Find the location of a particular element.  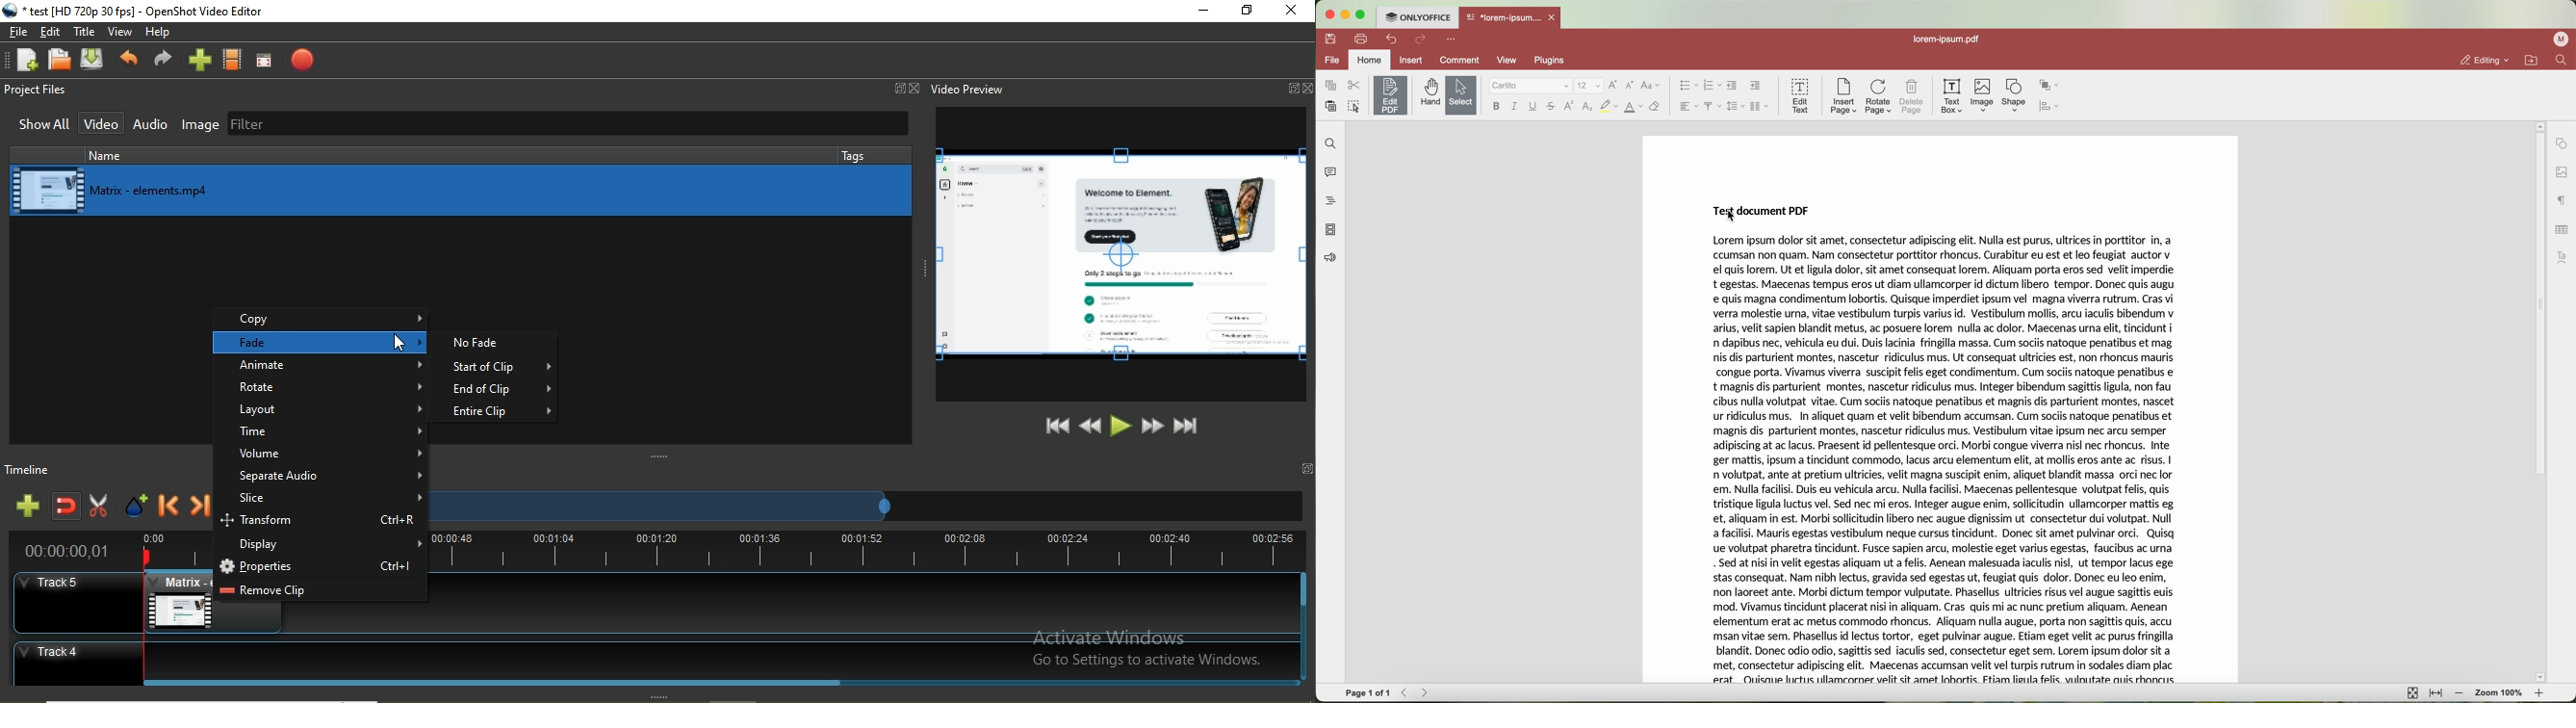

tags is located at coordinates (857, 155).